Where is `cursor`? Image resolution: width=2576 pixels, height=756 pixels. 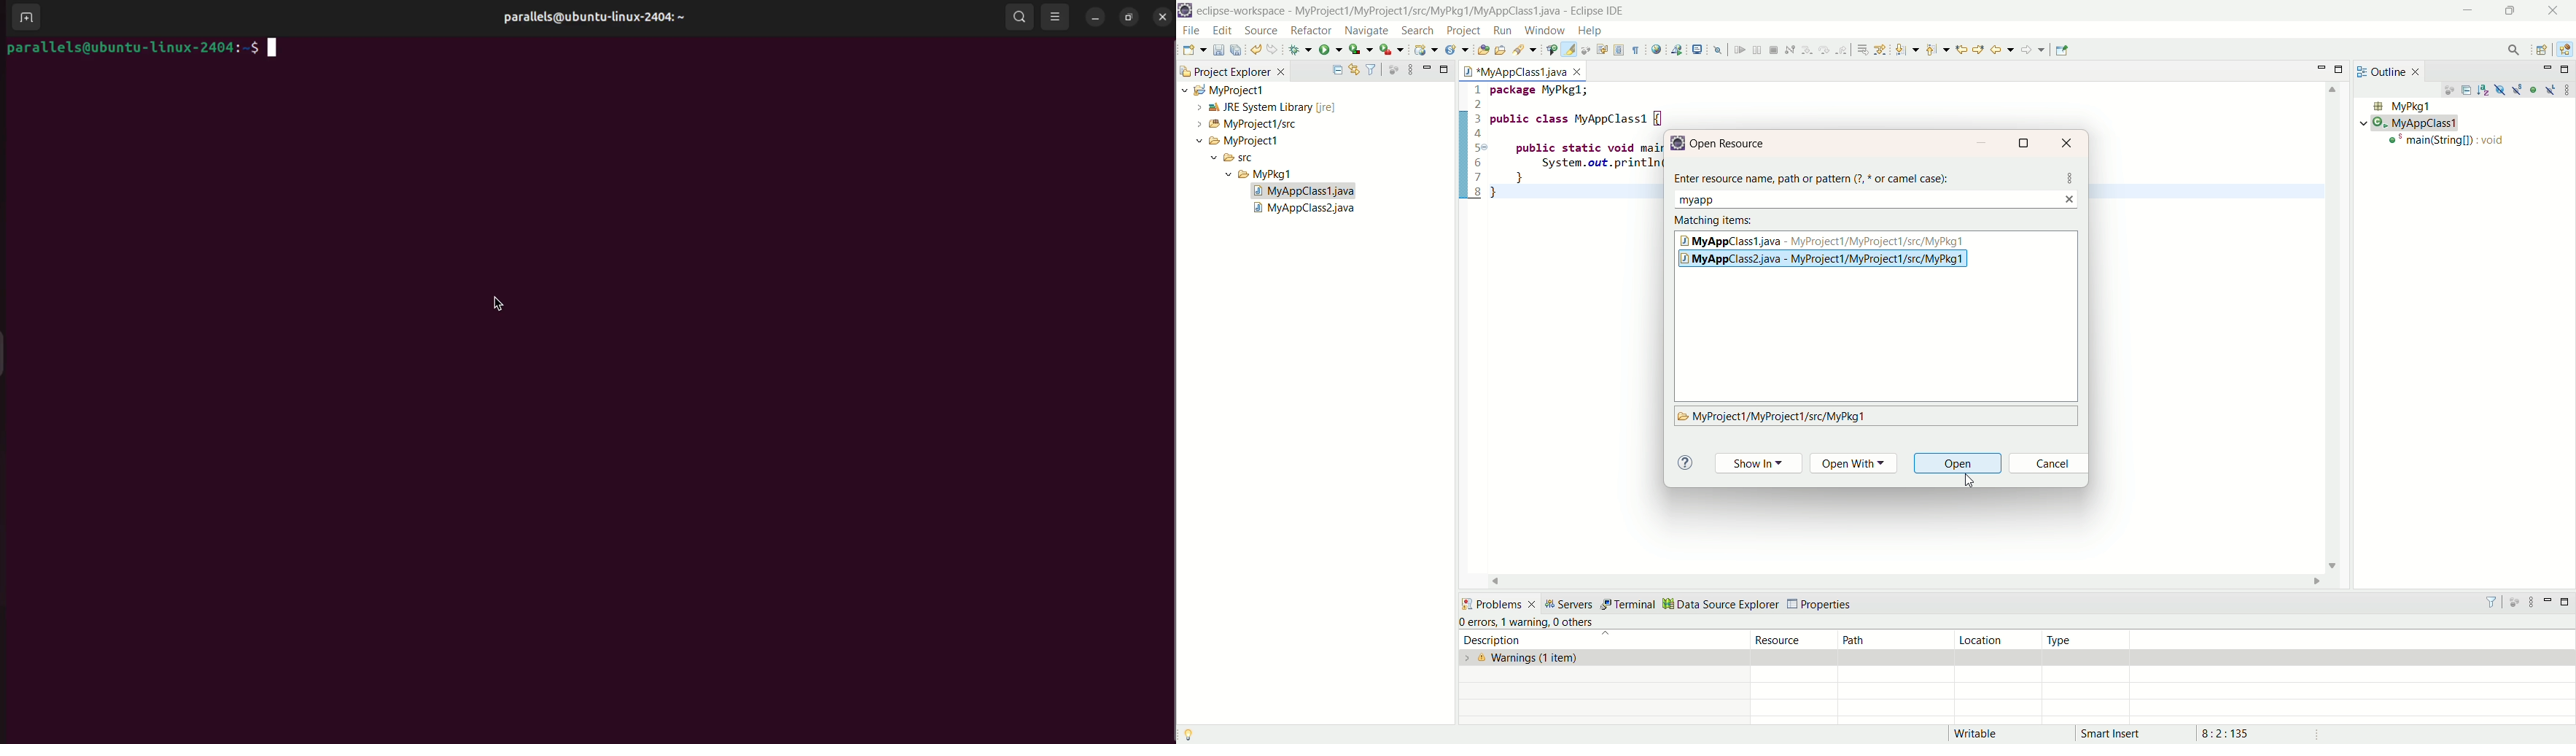
cursor is located at coordinates (1970, 482).